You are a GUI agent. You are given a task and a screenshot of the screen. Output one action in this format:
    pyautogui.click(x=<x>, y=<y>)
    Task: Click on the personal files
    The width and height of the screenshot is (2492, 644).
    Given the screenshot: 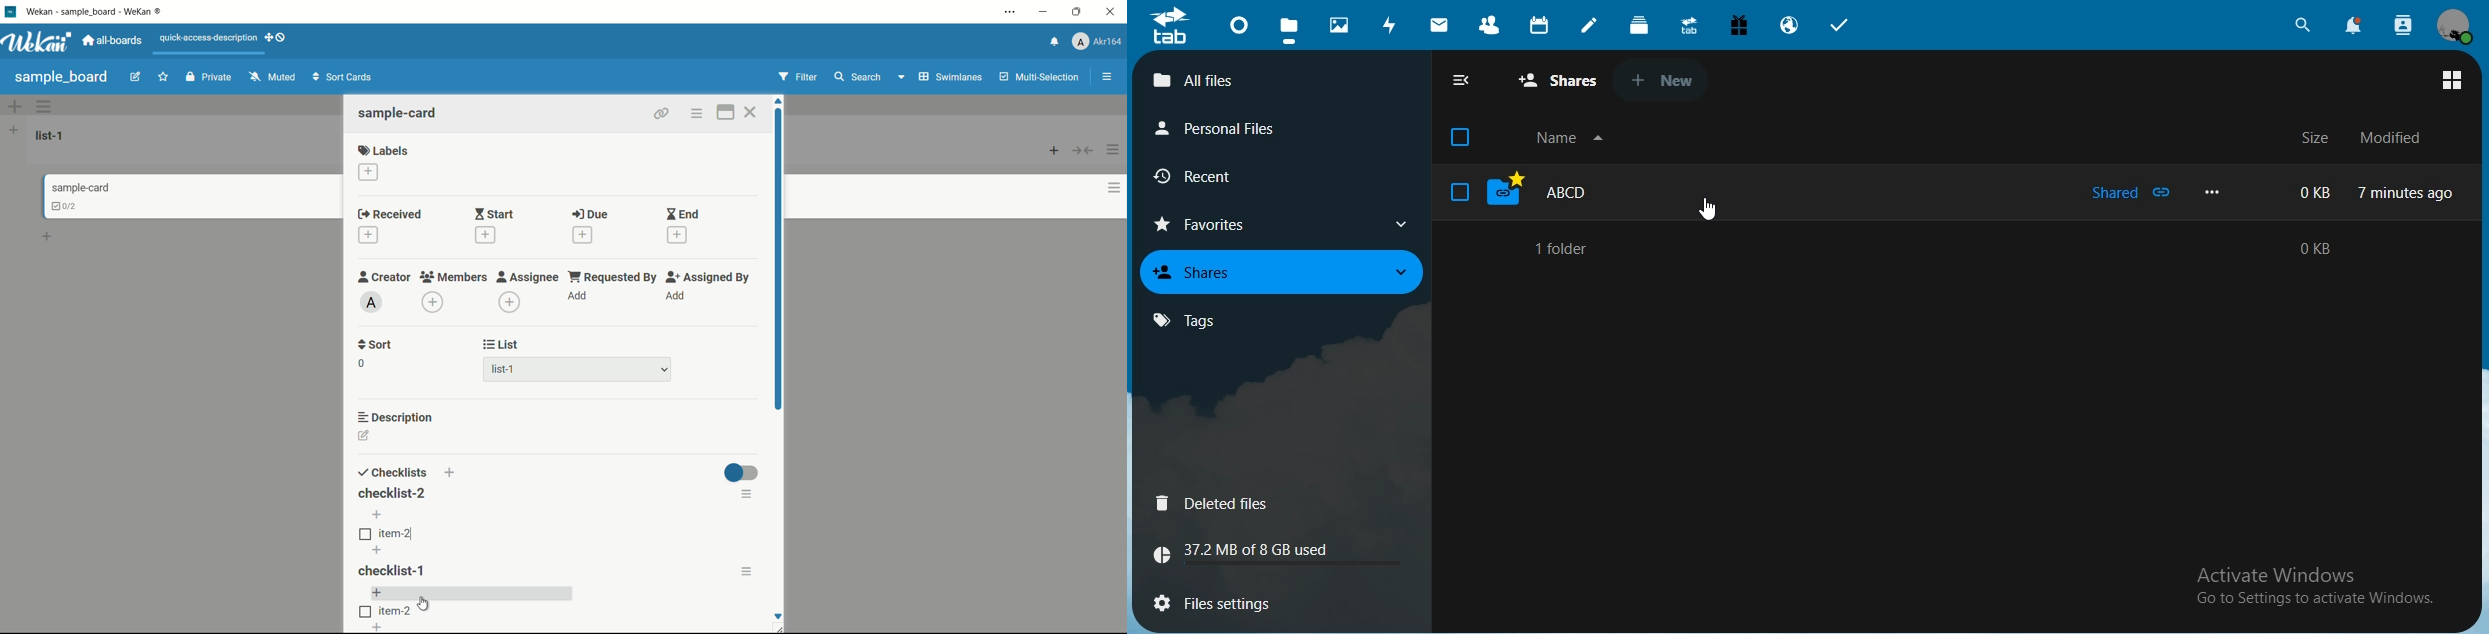 What is the action you would take?
    pyautogui.click(x=1225, y=128)
    